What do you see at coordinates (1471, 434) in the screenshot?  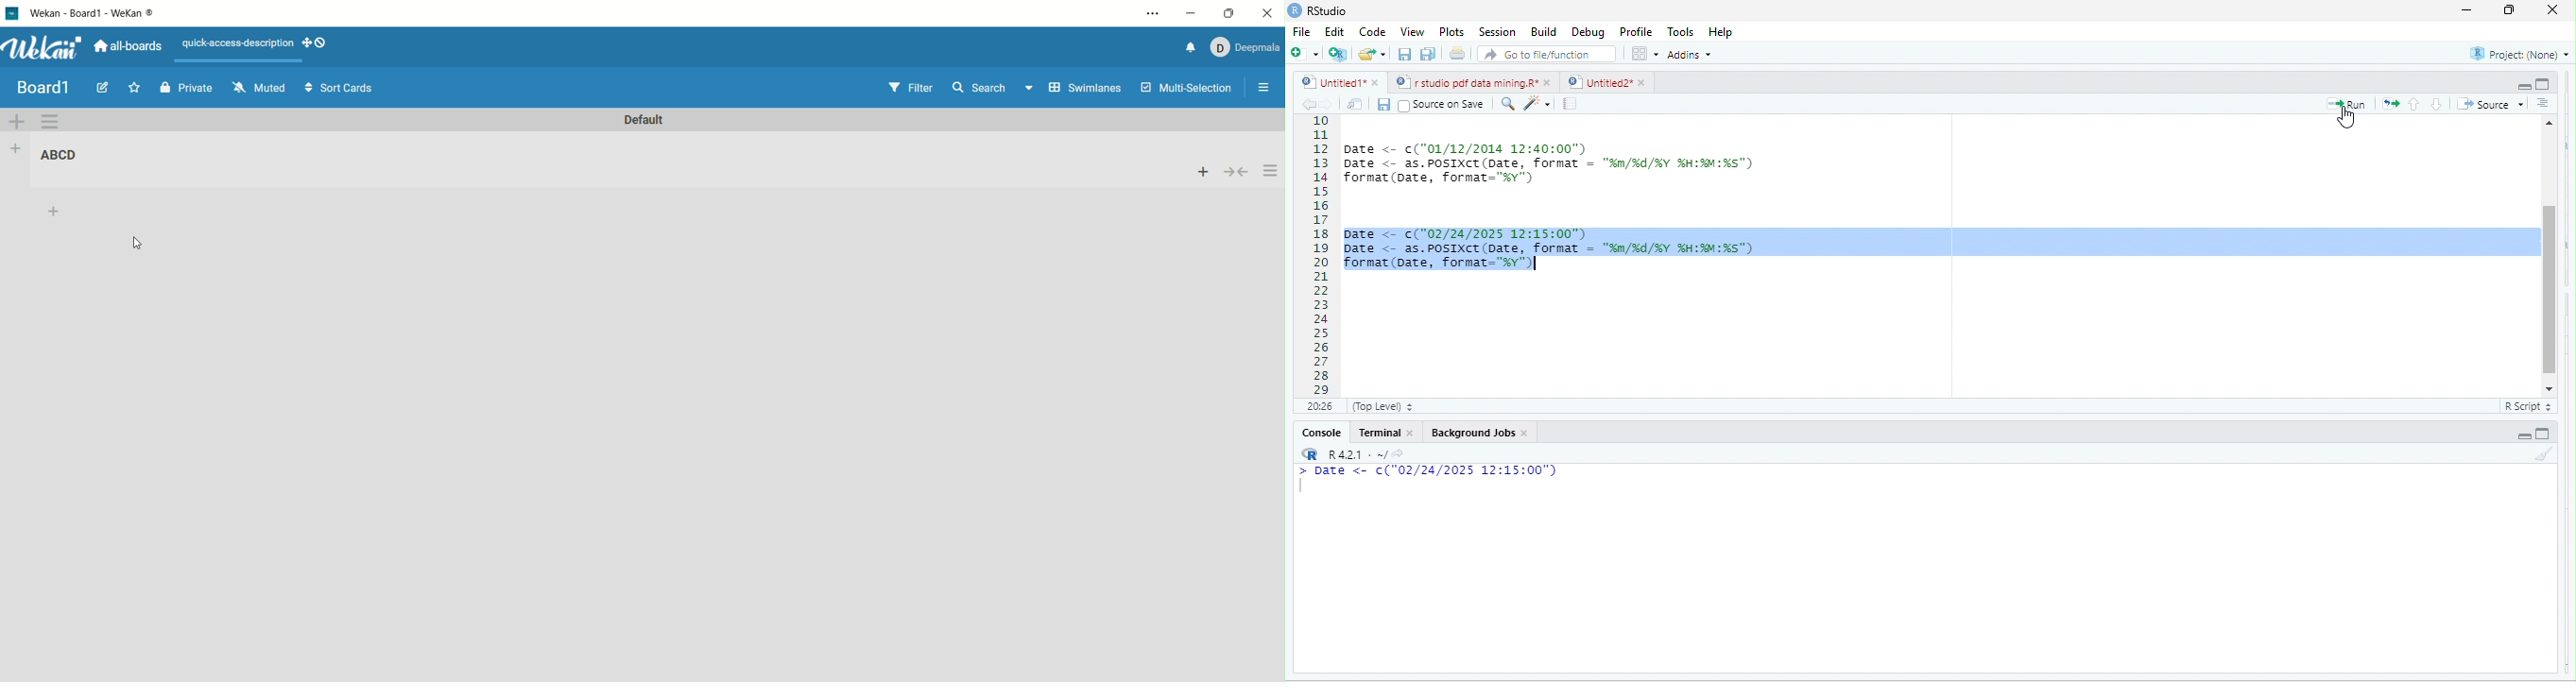 I see `‘Background Jobs` at bounding box center [1471, 434].